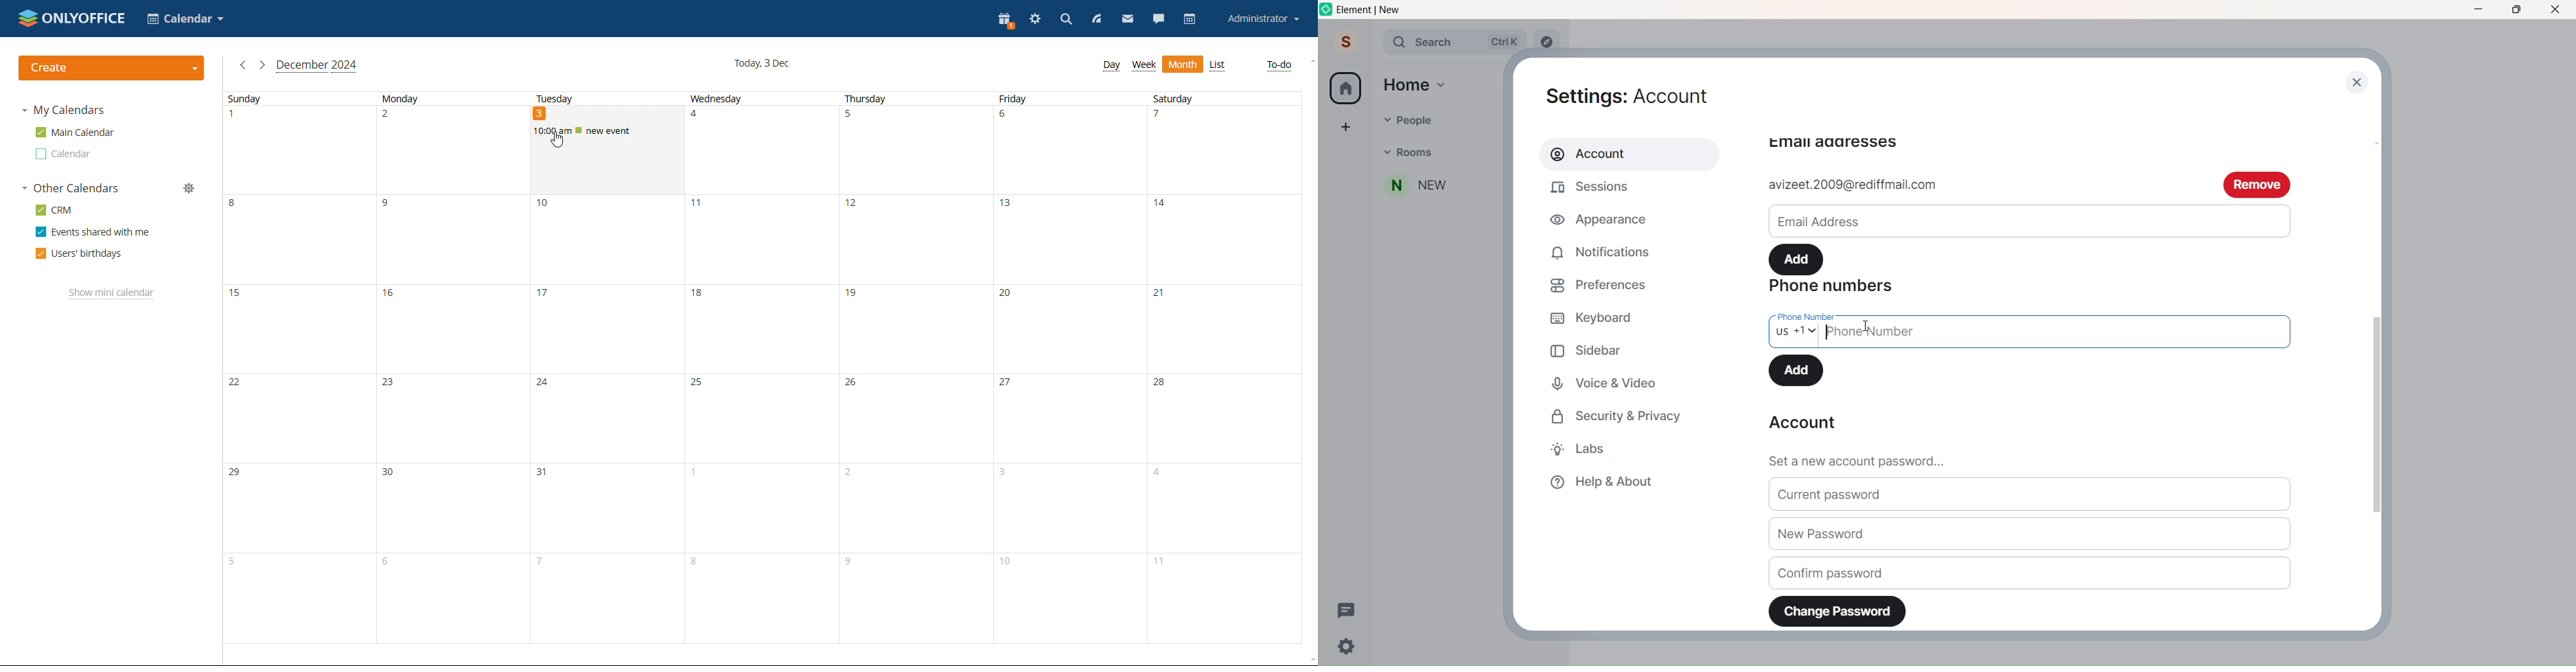 This screenshot has height=672, width=2576. Describe the element at coordinates (916, 598) in the screenshot. I see `9` at that location.